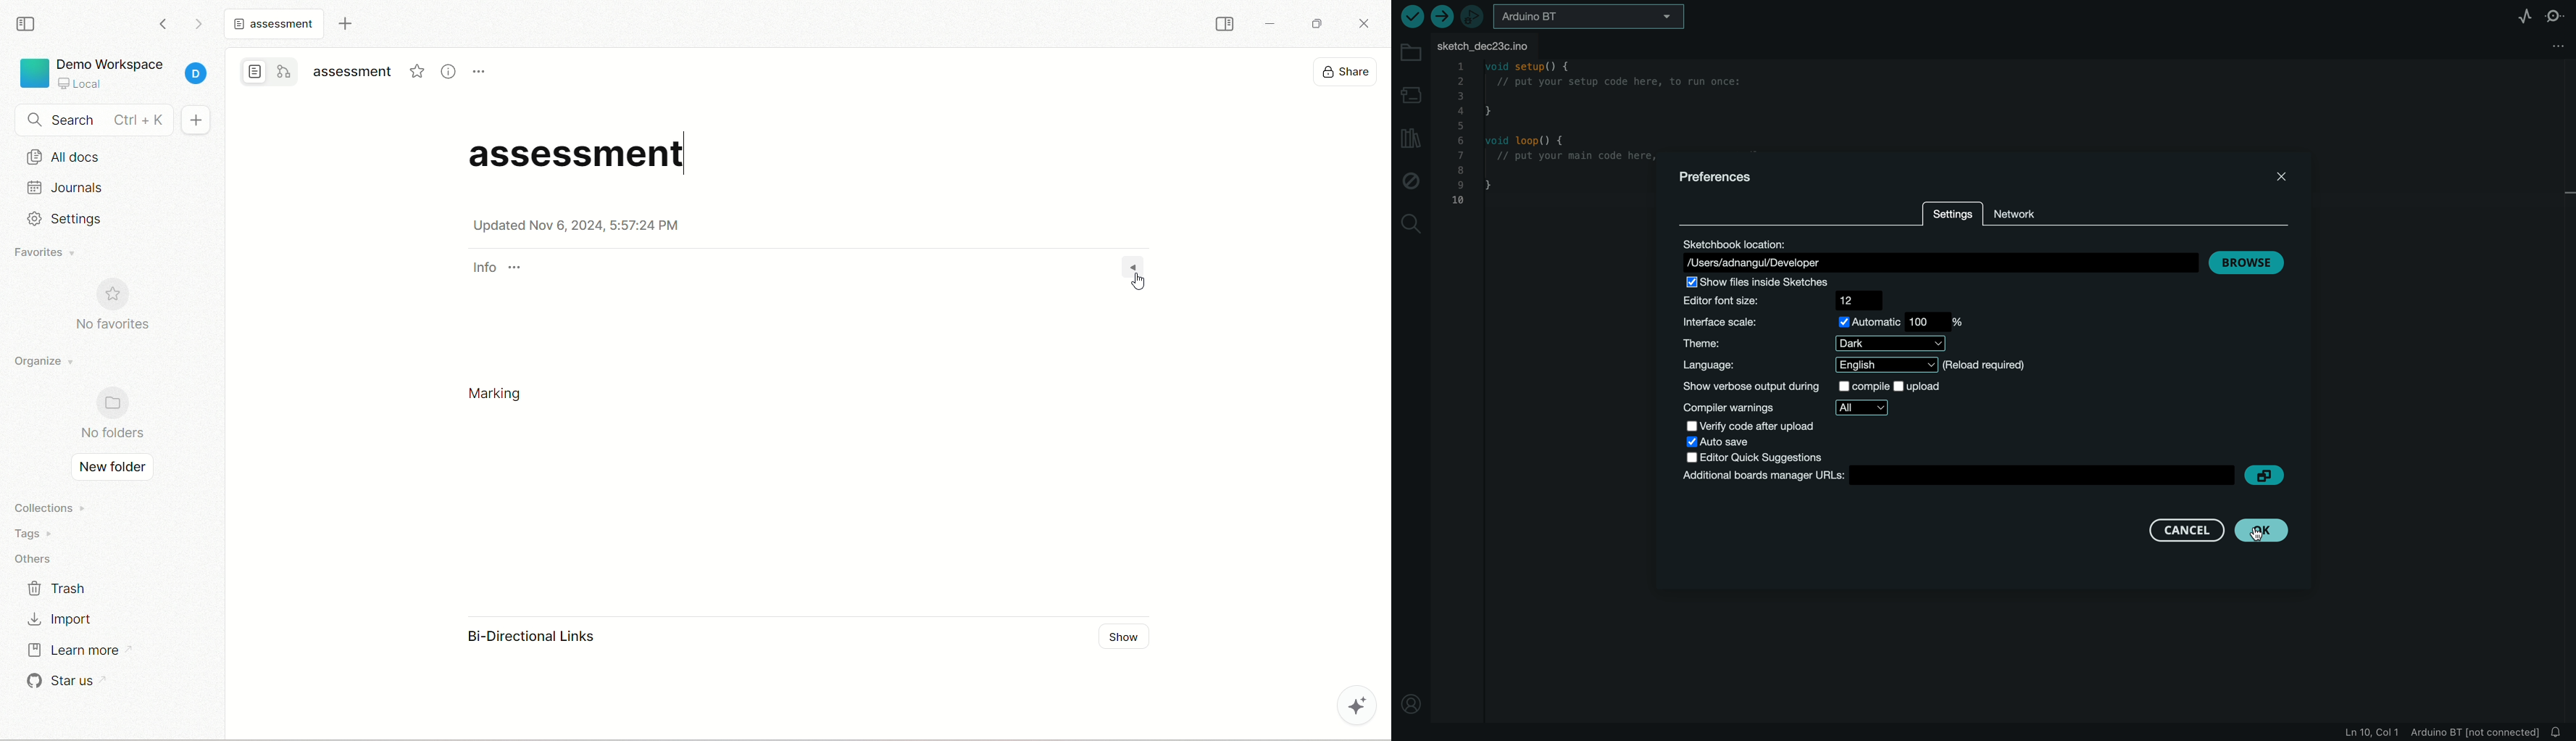  Describe the element at coordinates (75, 219) in the screenshot. I see `settings` at that location.